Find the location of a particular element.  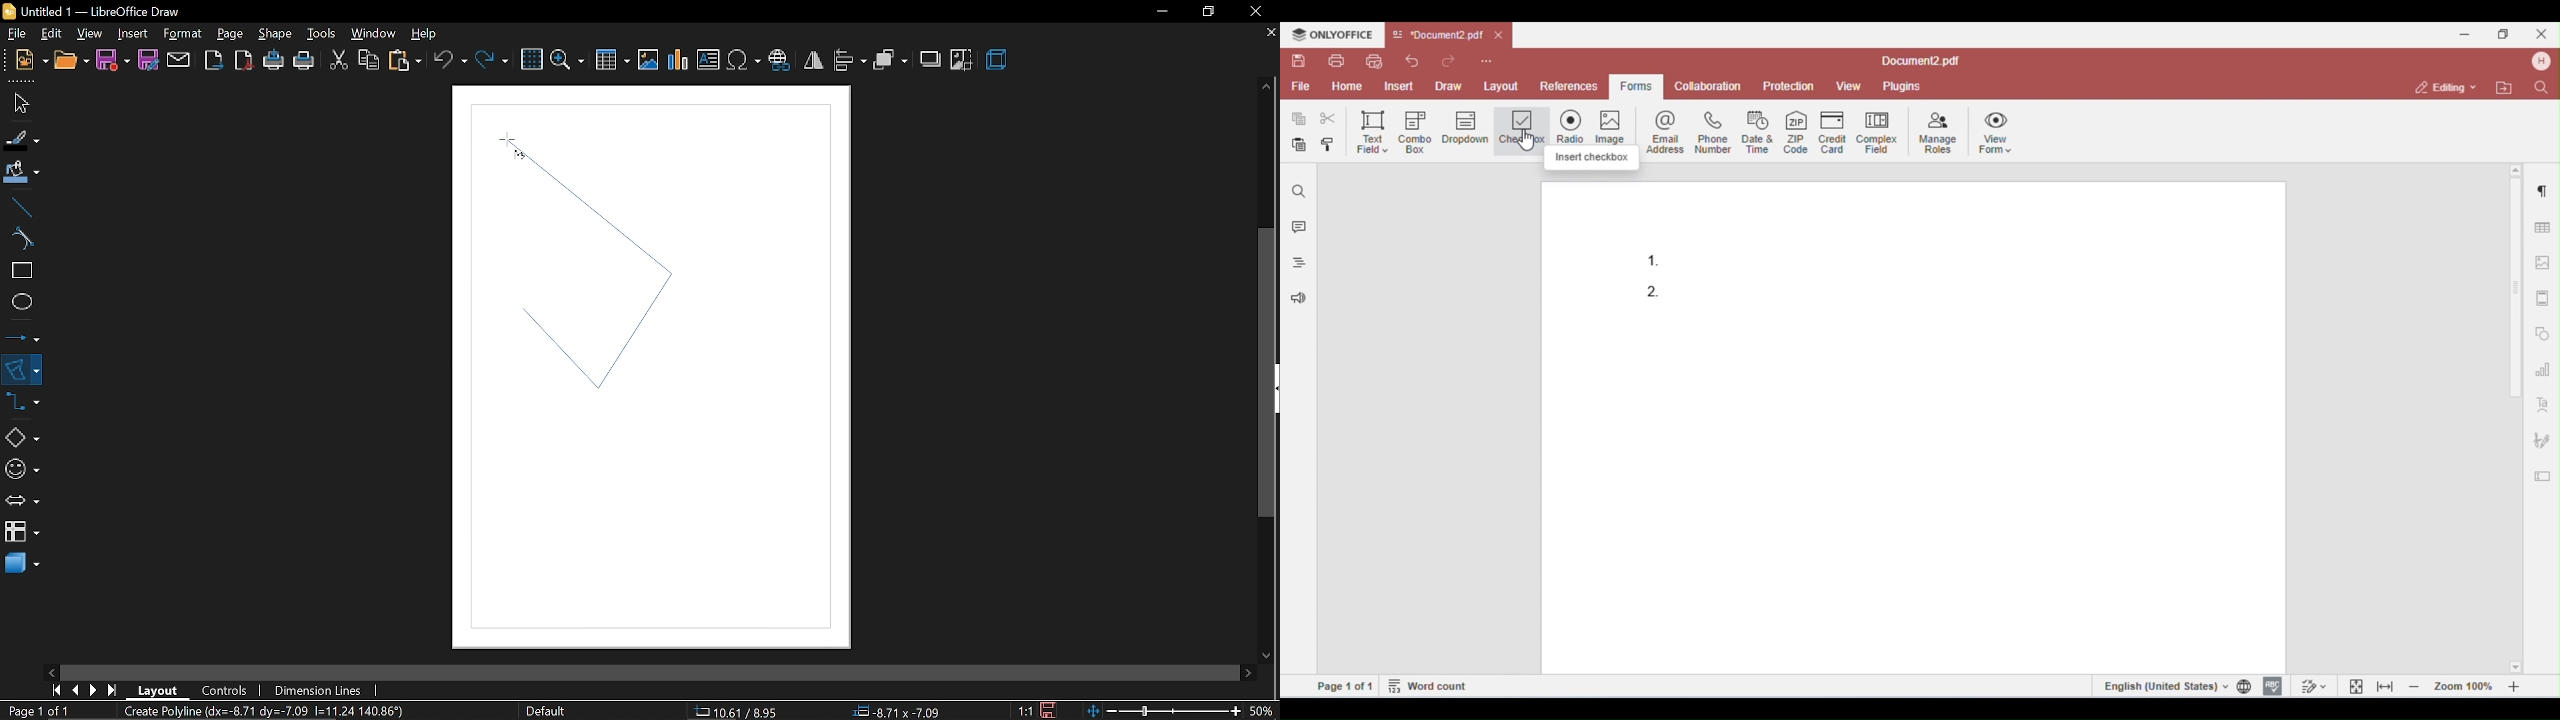

vertical scrollbar is located at coordinates (1268, 373).